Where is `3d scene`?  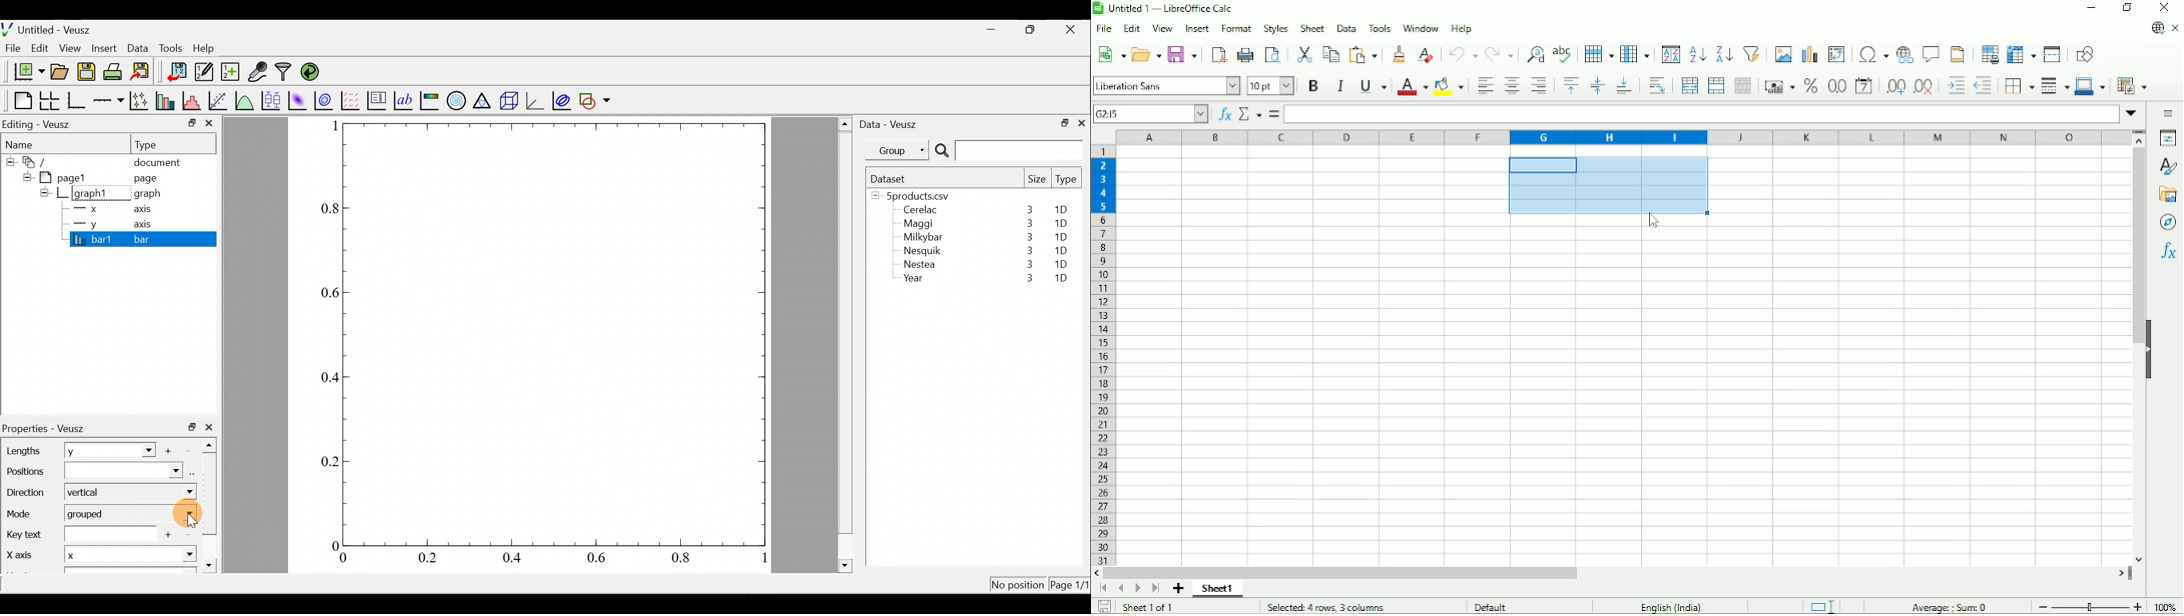
3d scene is located at coordinates (508, 101).